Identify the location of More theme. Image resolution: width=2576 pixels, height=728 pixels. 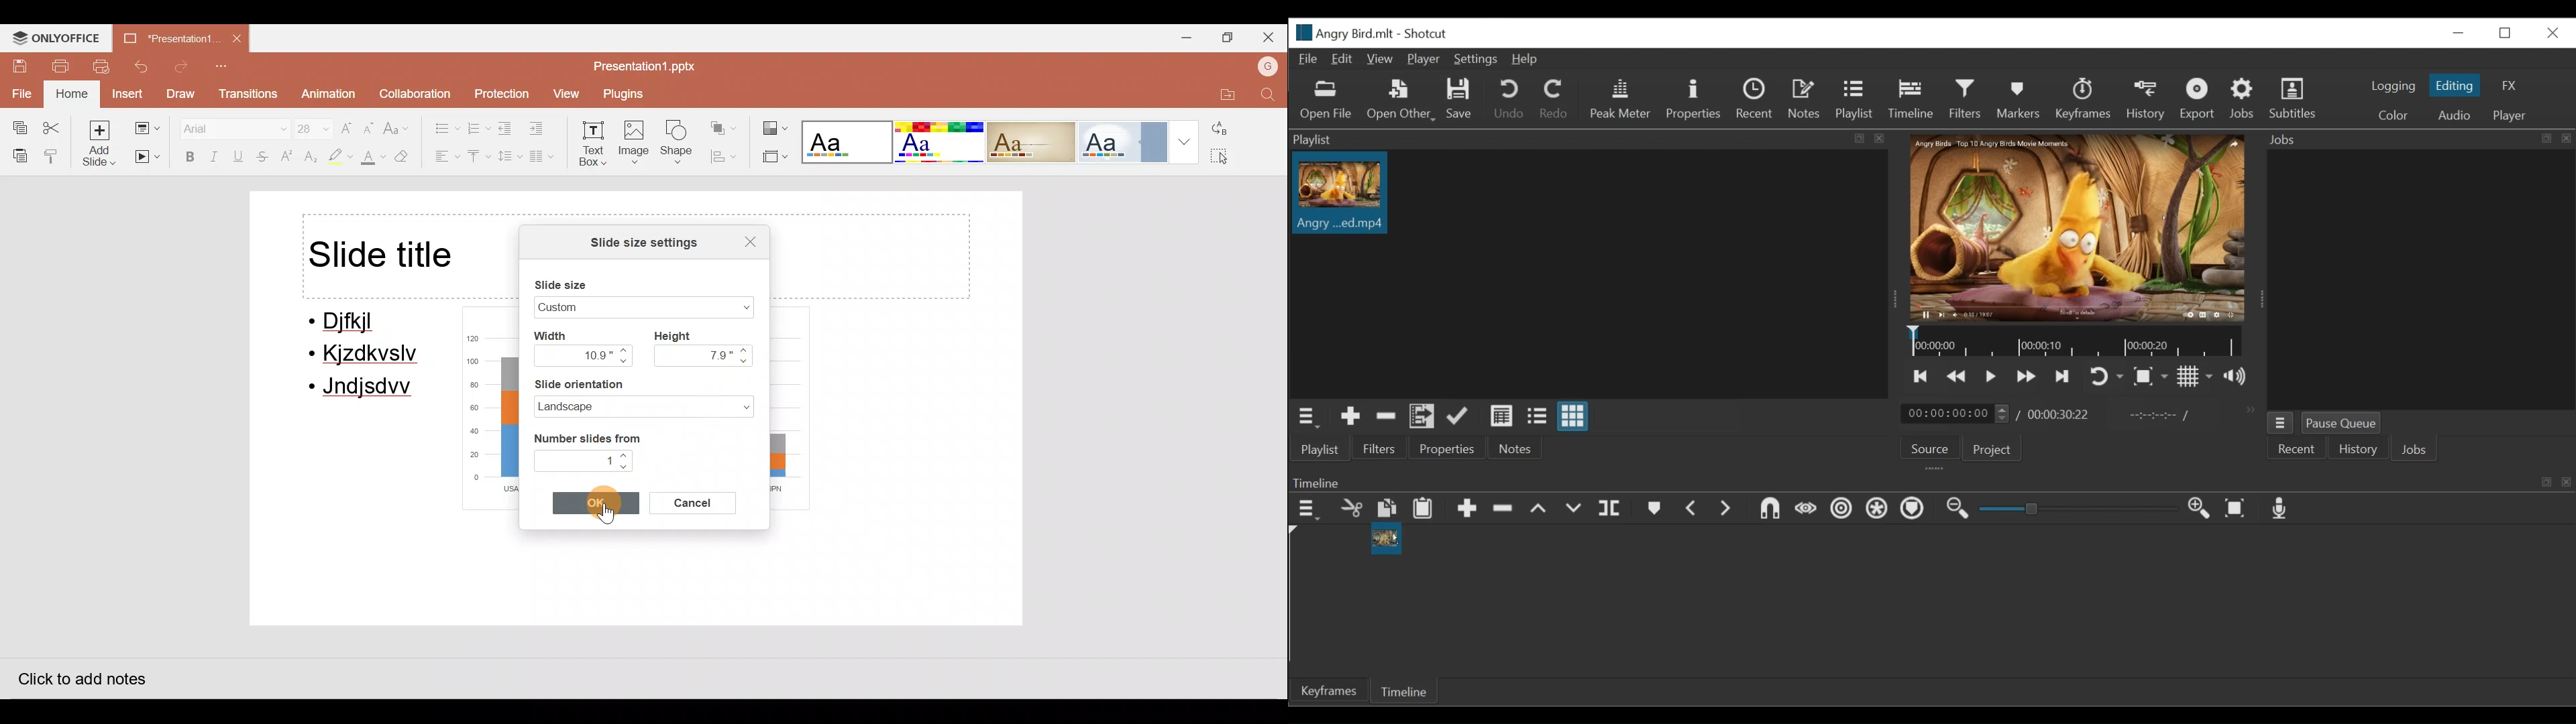
(1185, 141).